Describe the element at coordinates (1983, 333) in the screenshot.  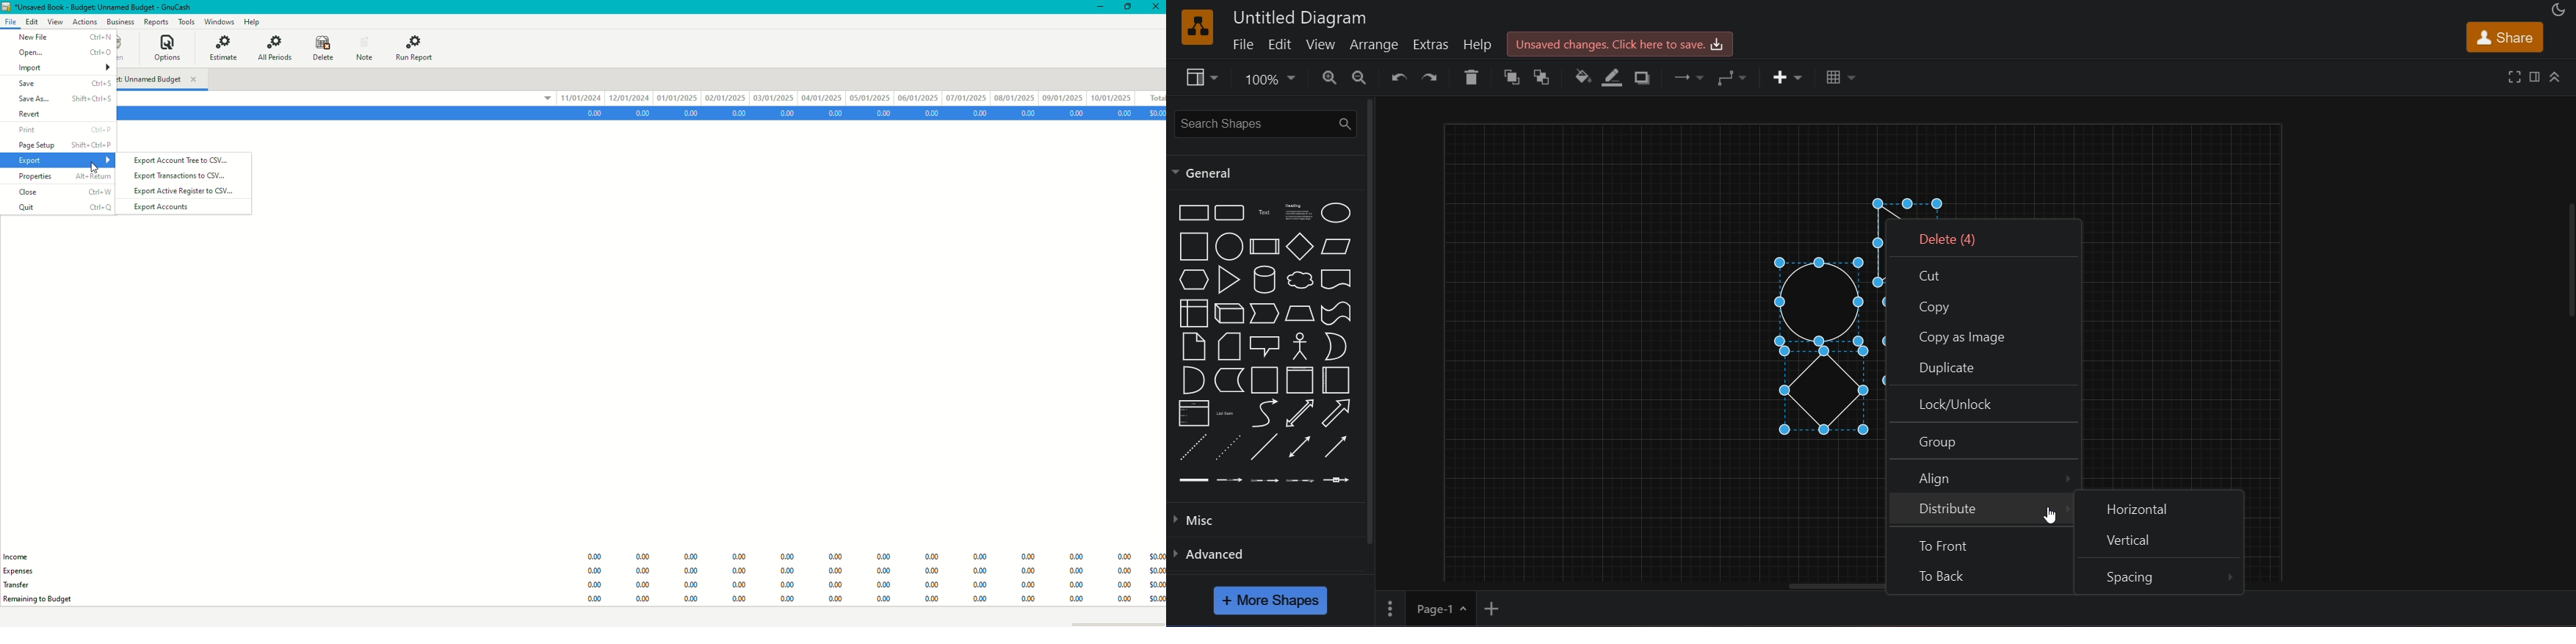
I see `copy as image` at that location.